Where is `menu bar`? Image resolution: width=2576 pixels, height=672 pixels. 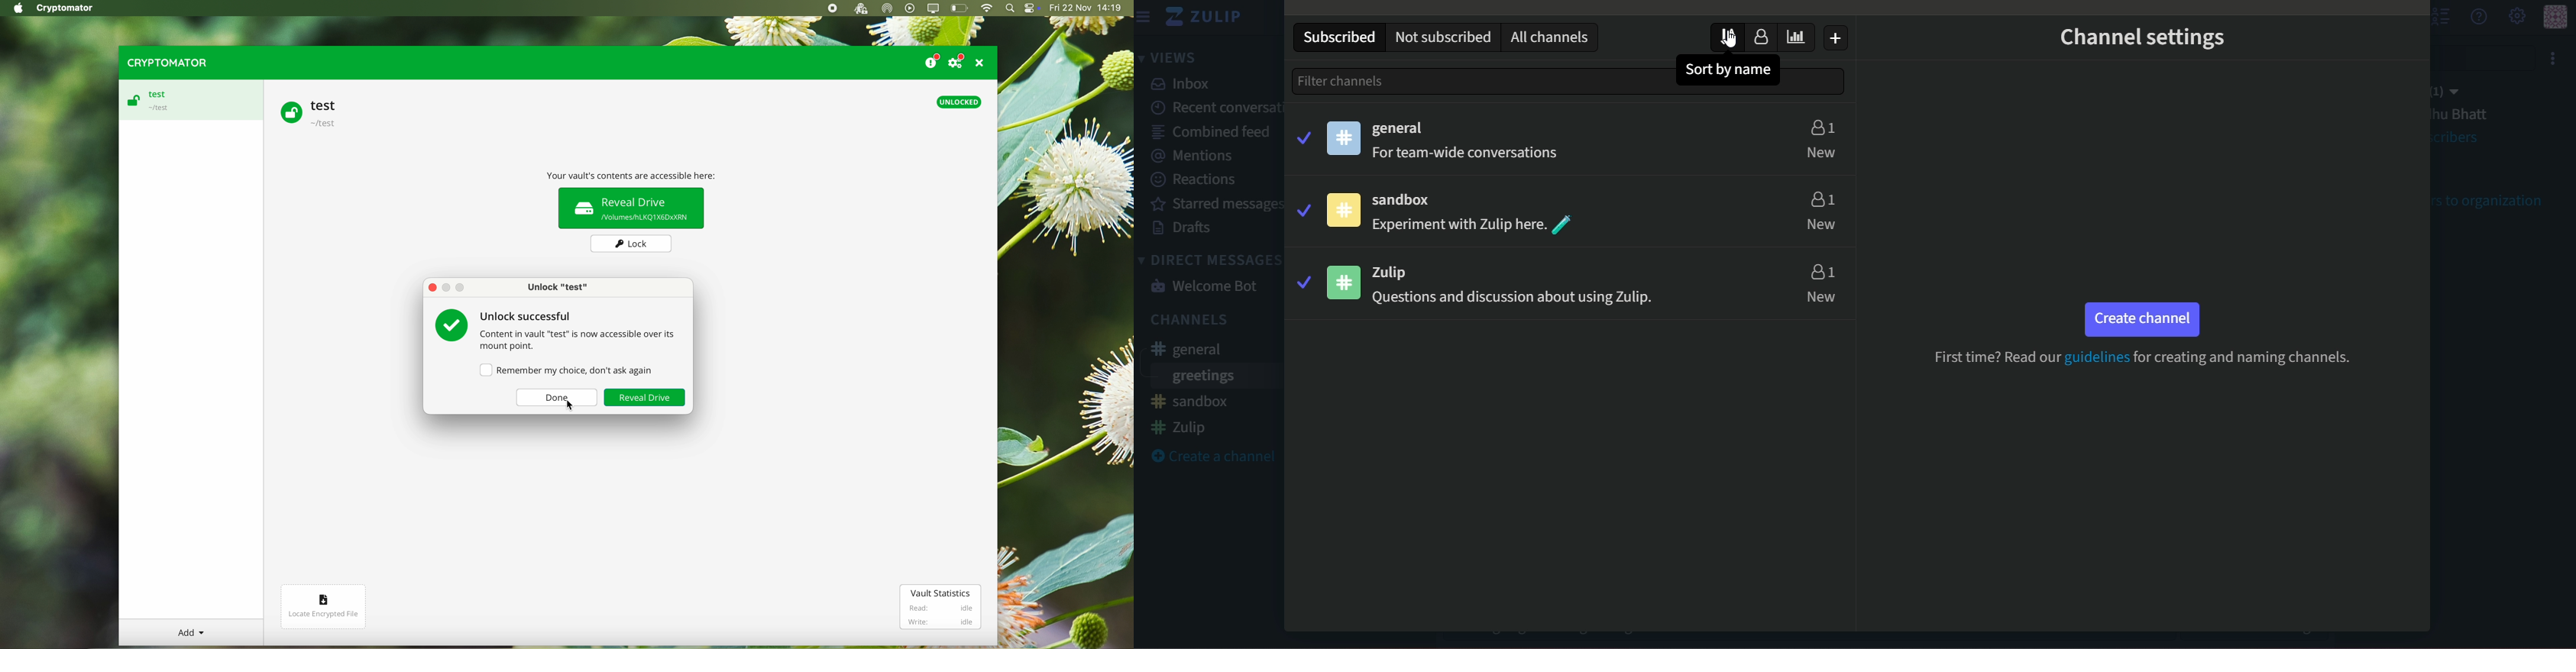 menu bar is located at coordinates (1144, 16).